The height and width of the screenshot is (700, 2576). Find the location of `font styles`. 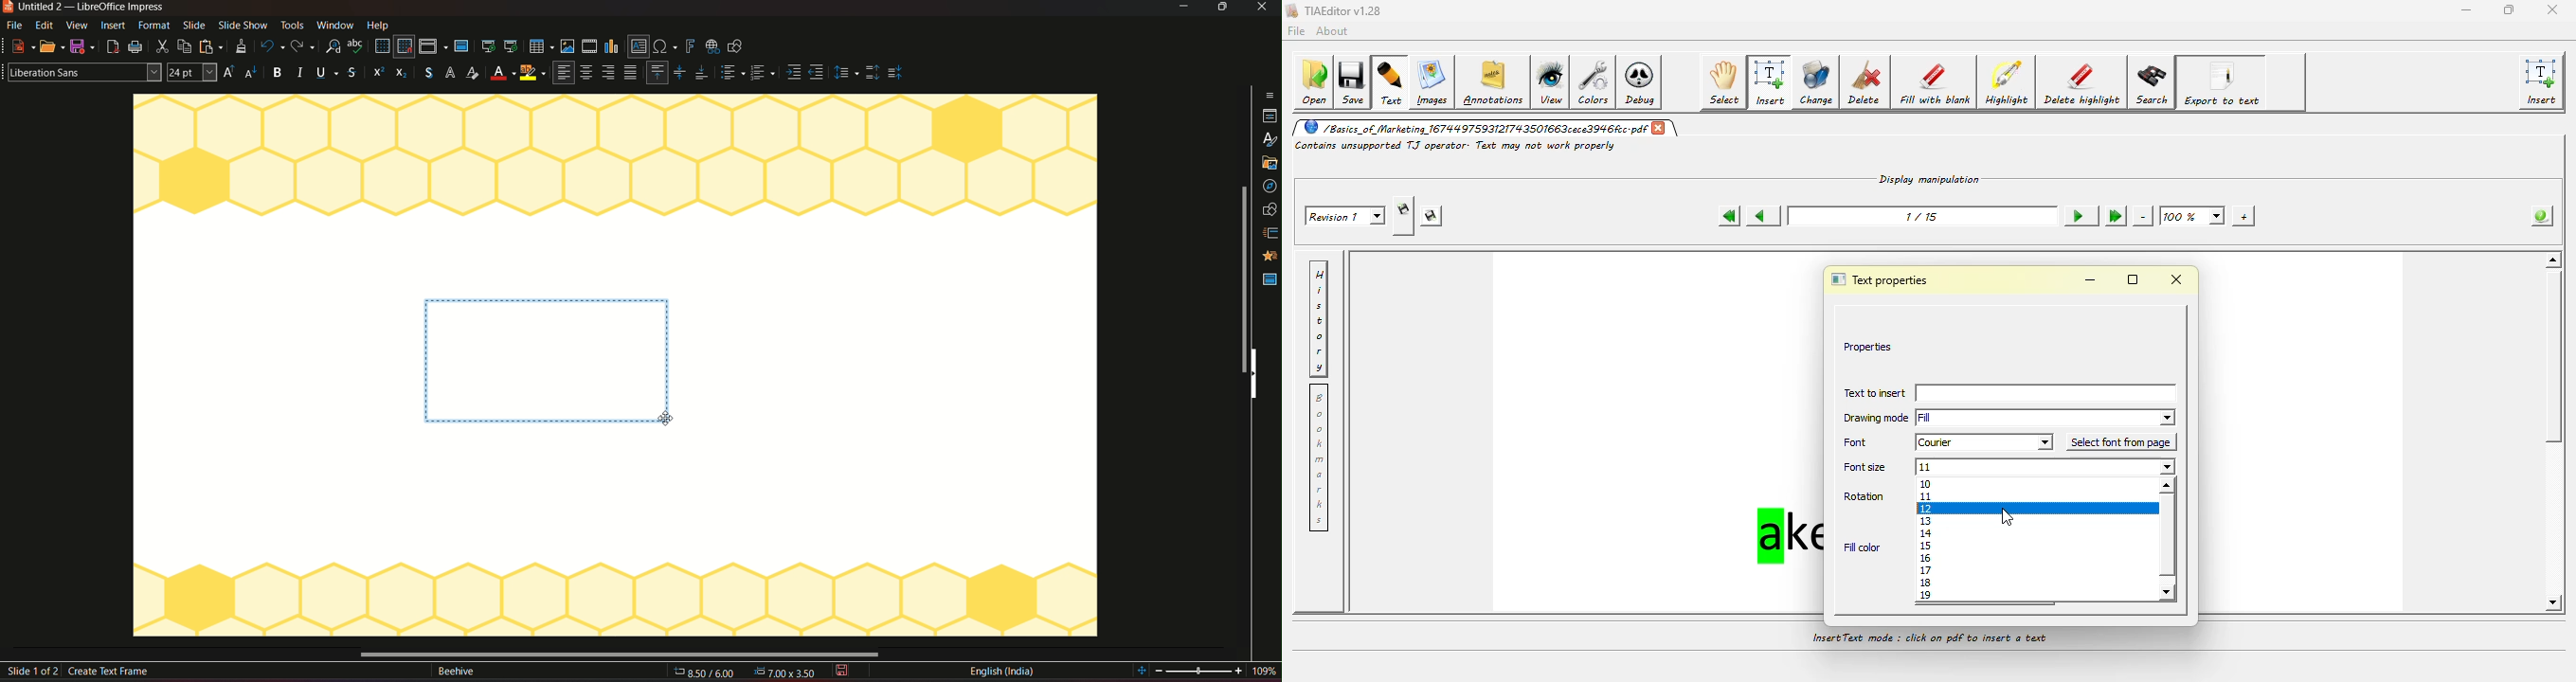

font styles is located at coordinates (451, 74).